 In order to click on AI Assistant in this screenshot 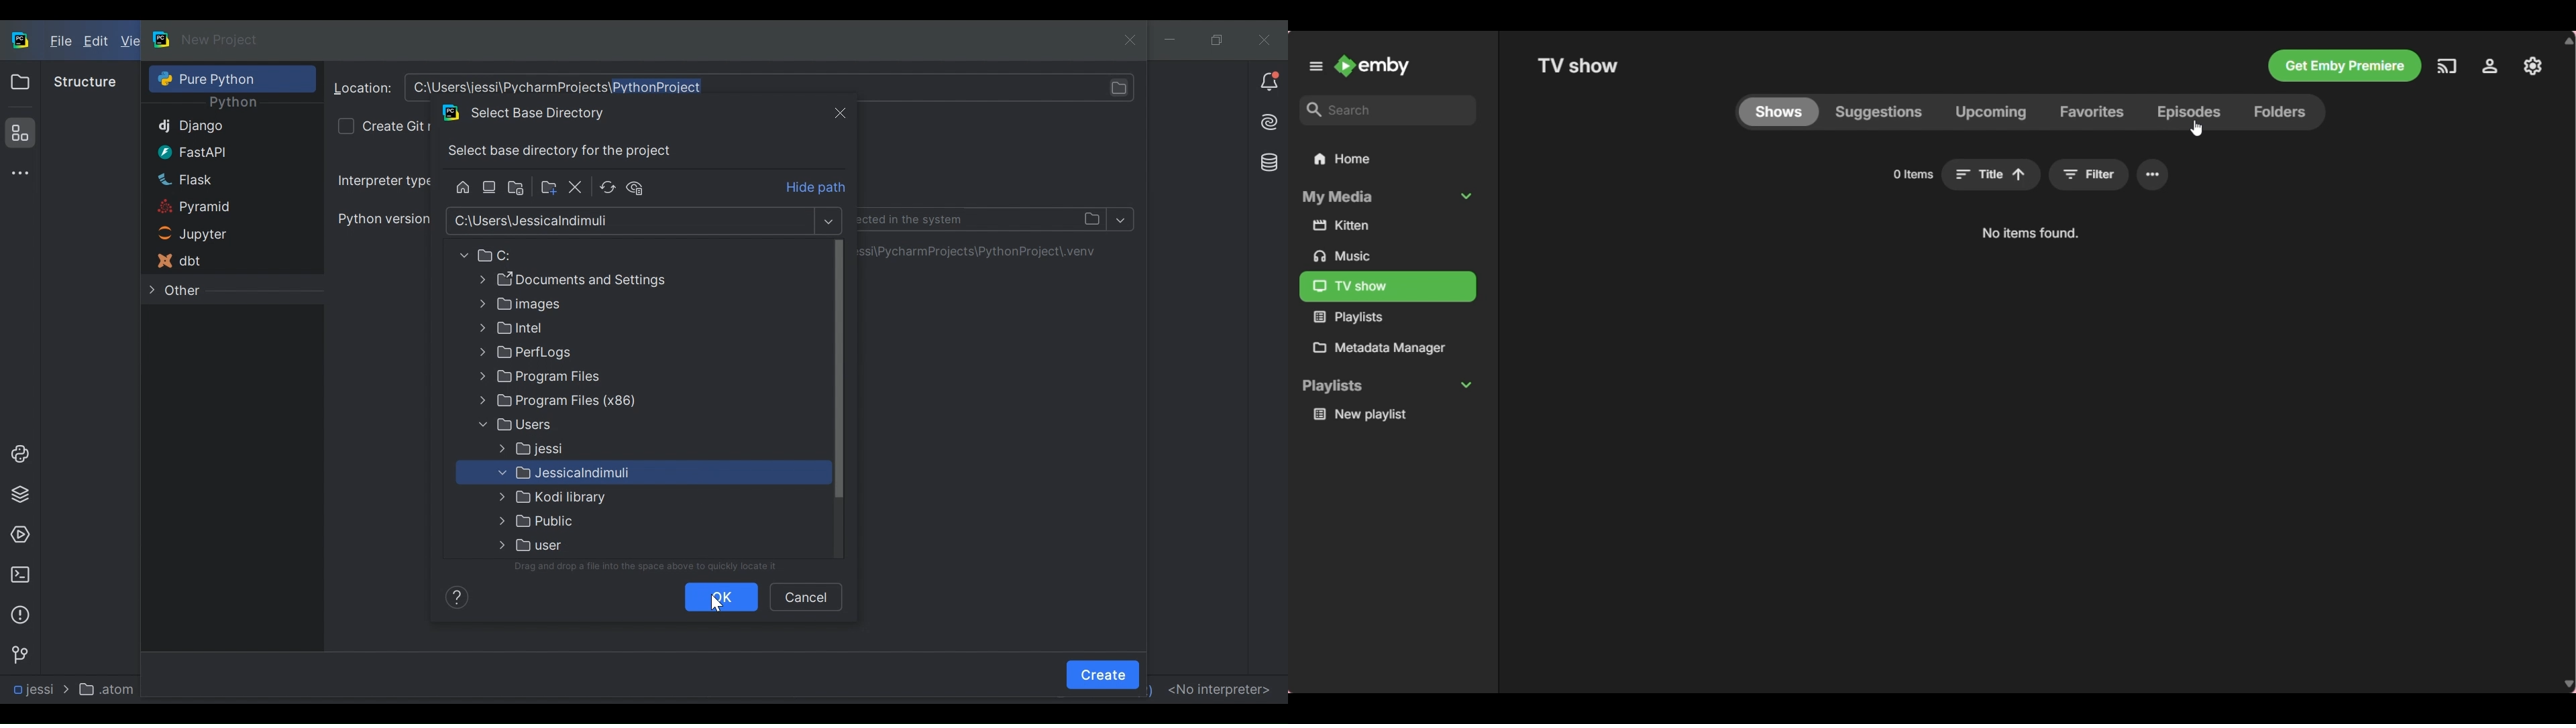, I will do `click(1268, 122)`.